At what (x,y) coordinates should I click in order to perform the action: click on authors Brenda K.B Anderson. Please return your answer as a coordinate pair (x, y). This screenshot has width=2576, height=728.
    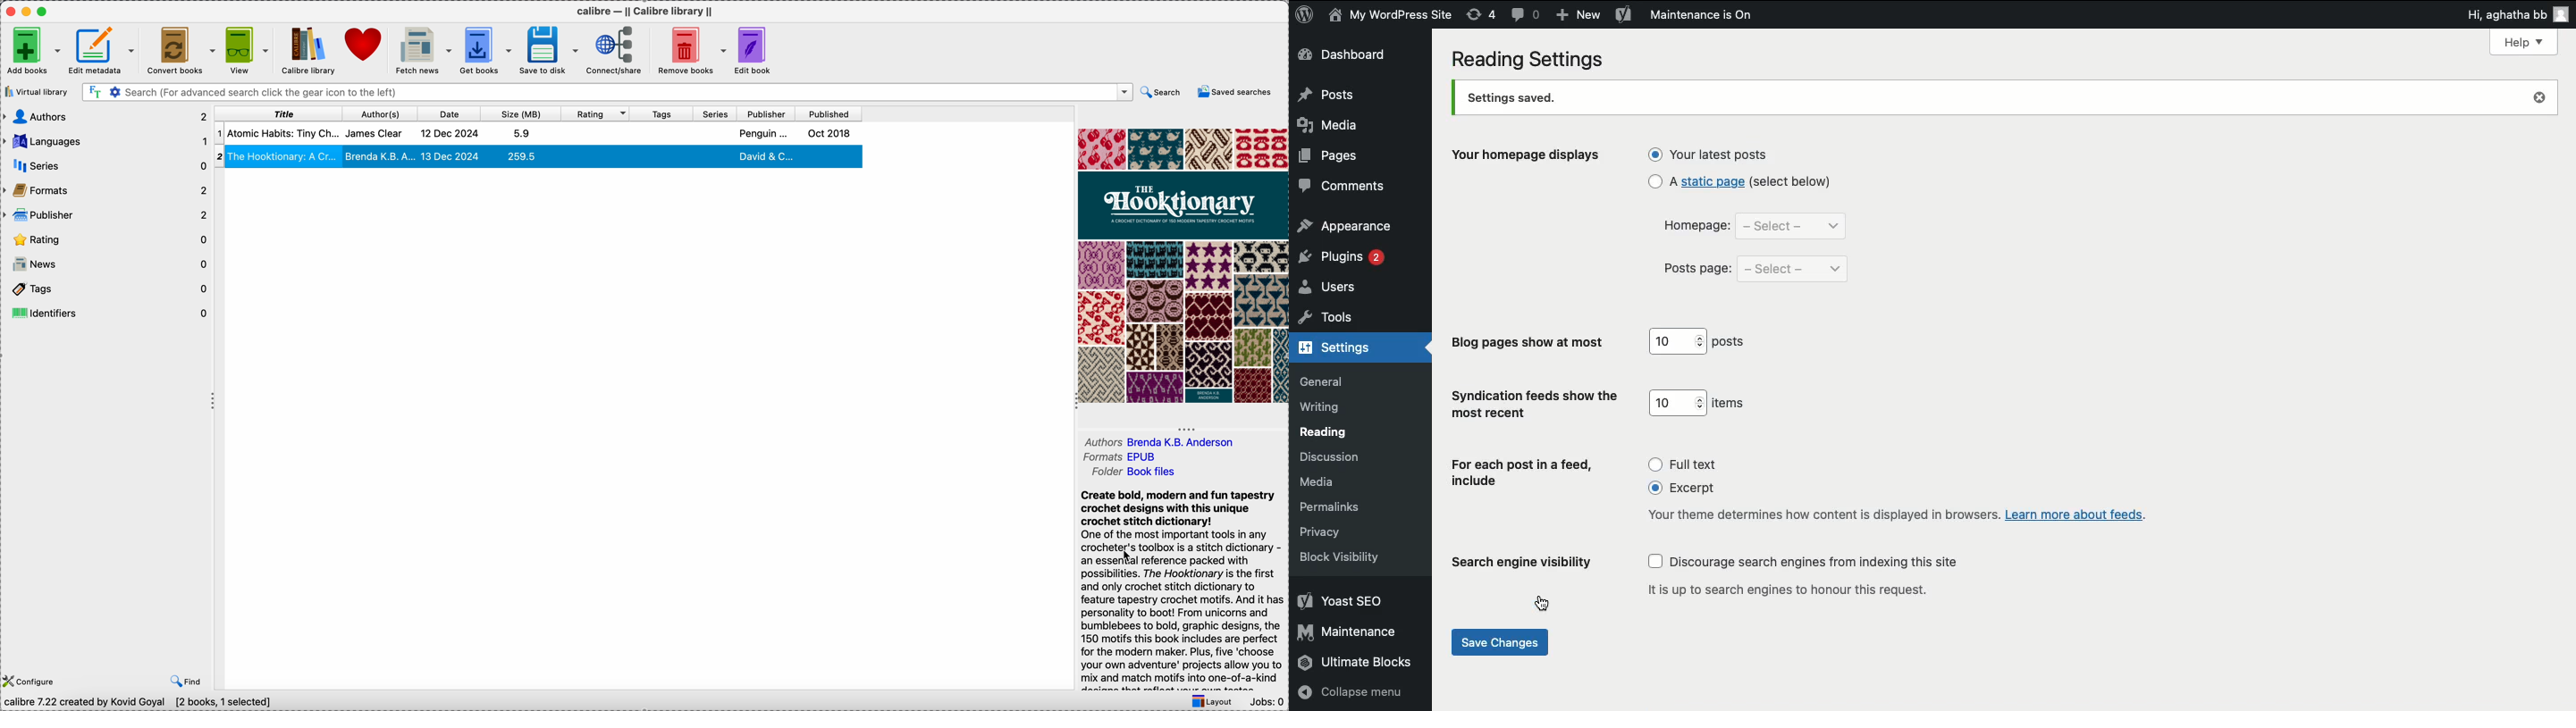
    Looking at the image, I should click on (1157, 442).